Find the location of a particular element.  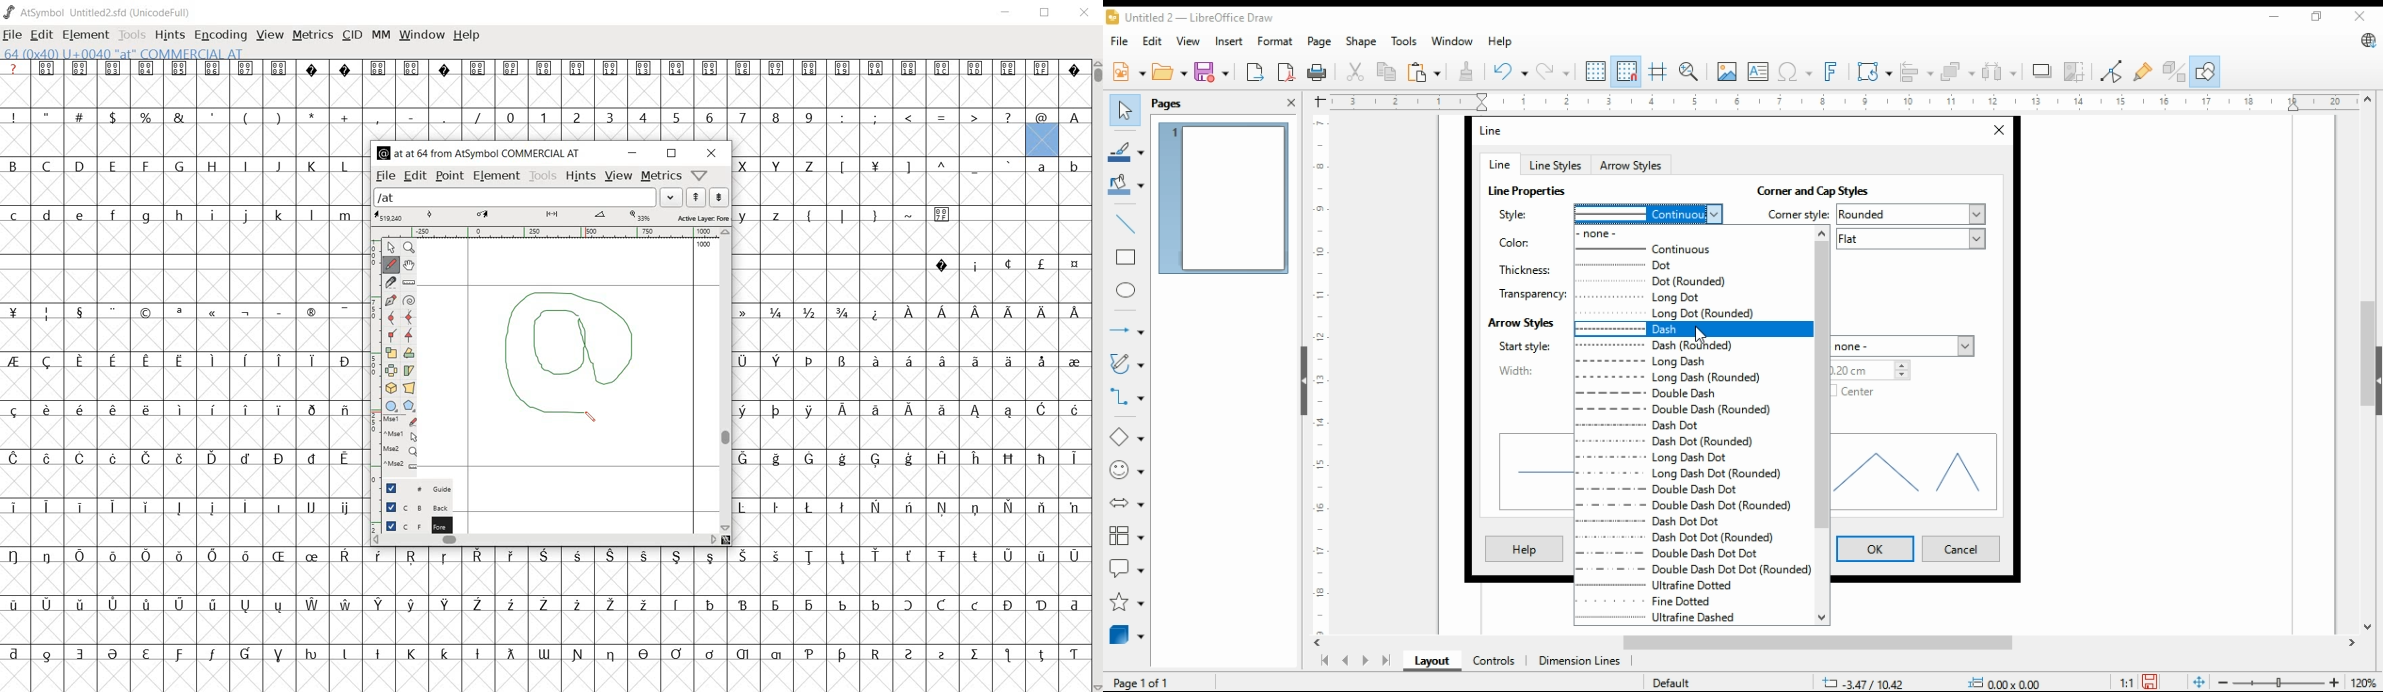

long dot rounded is located at coordinates (1691, 313).